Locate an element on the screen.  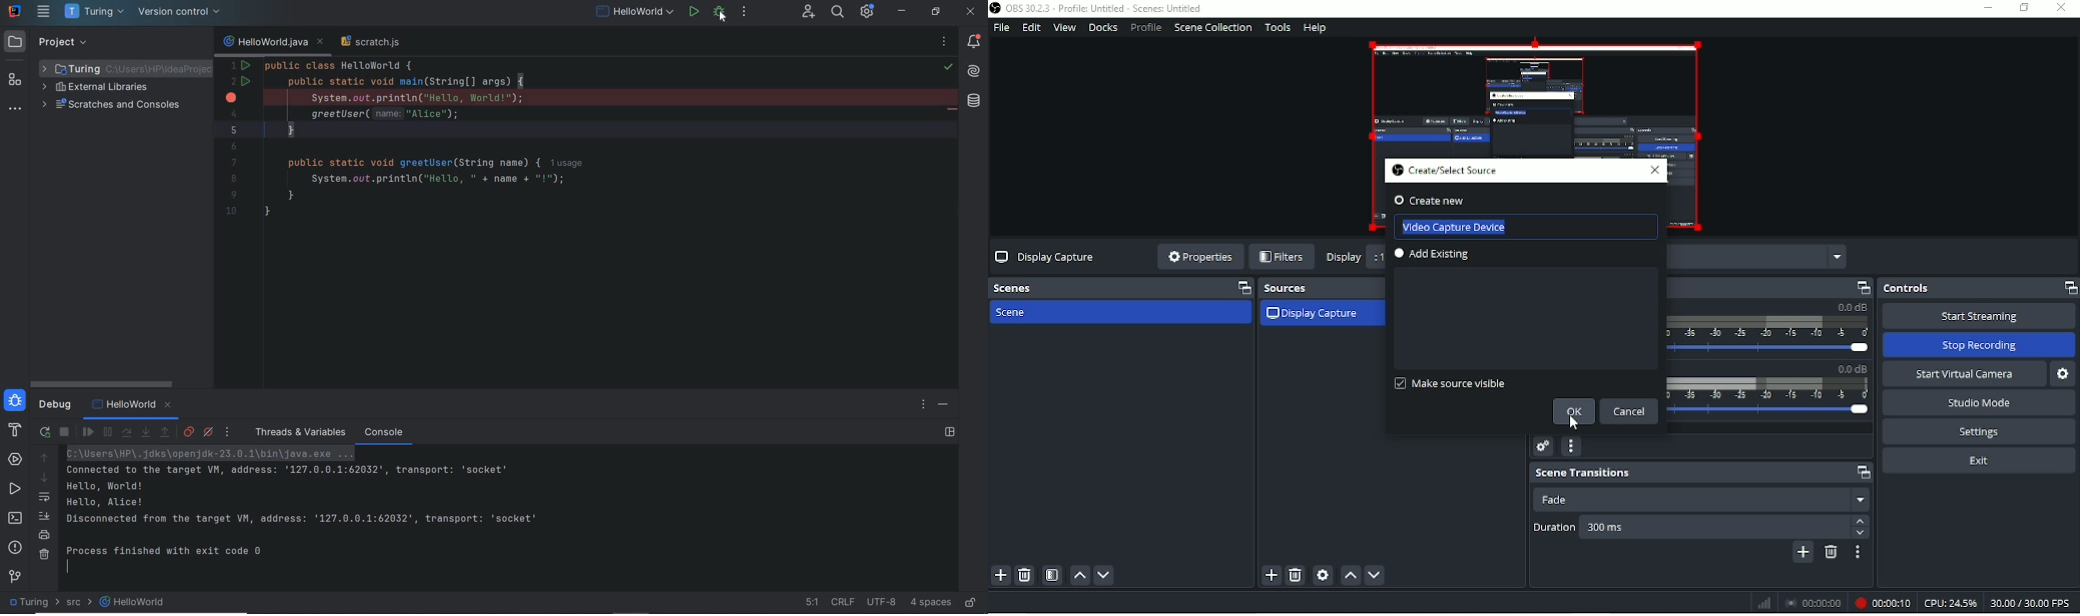
Minimize is located at coordinates (1986, 8).